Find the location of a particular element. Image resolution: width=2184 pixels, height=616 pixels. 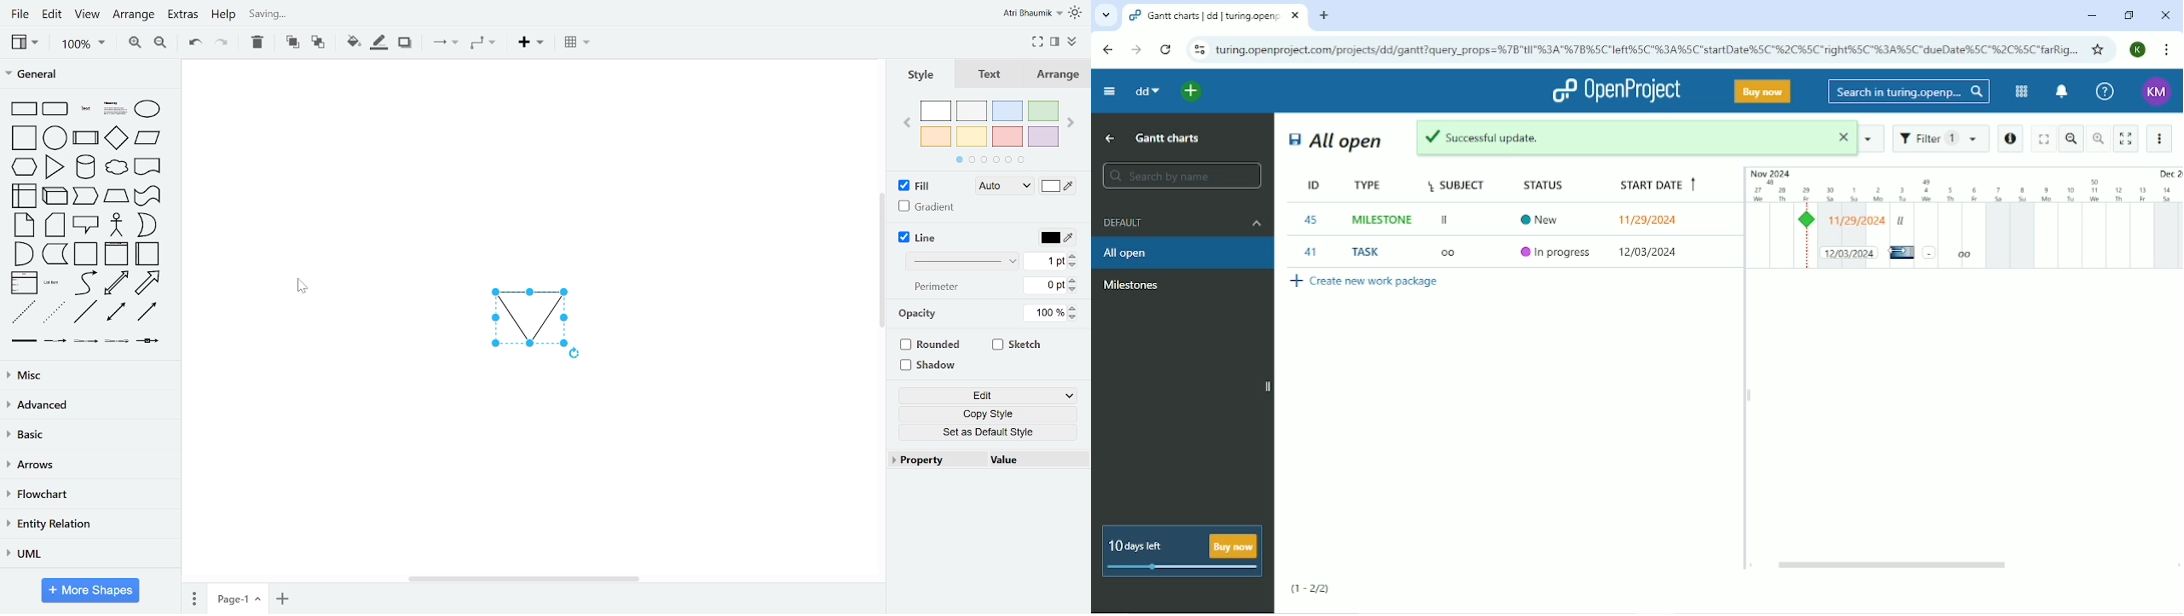

line is located at coordinates (923, 237).